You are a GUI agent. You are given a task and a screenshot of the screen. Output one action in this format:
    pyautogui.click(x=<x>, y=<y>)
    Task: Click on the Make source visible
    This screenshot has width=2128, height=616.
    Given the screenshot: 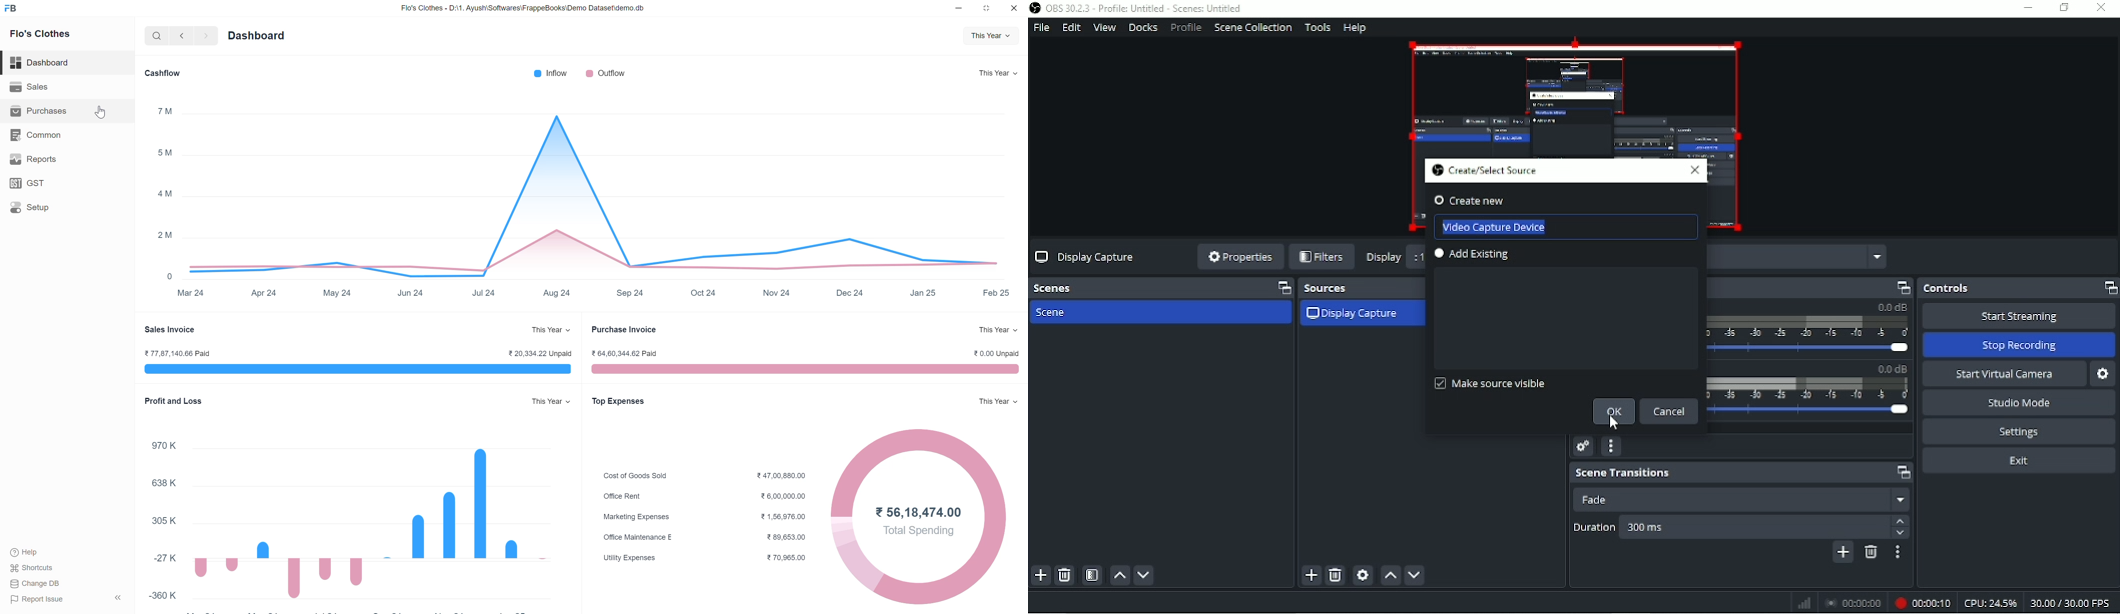 What is the action you would take?
    pyautogui.click(x=1489, y=383)
    